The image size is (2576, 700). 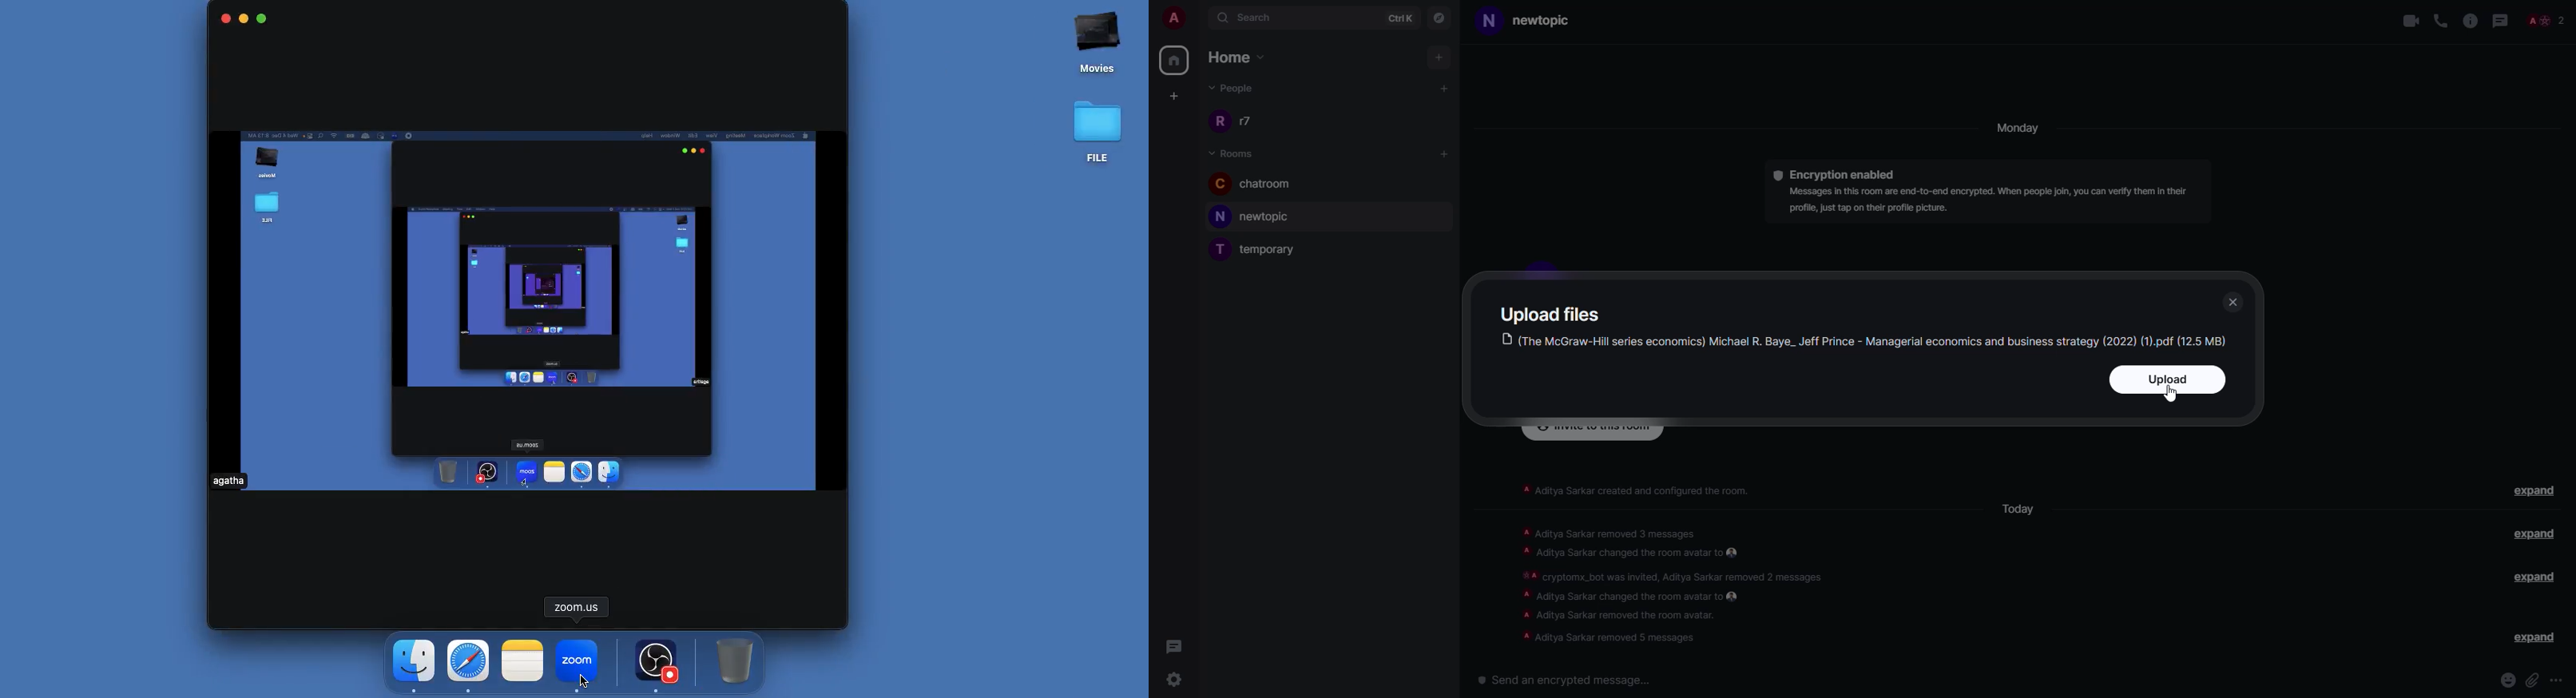 I want to click on ctrlK, so click(x=1402, y=17).